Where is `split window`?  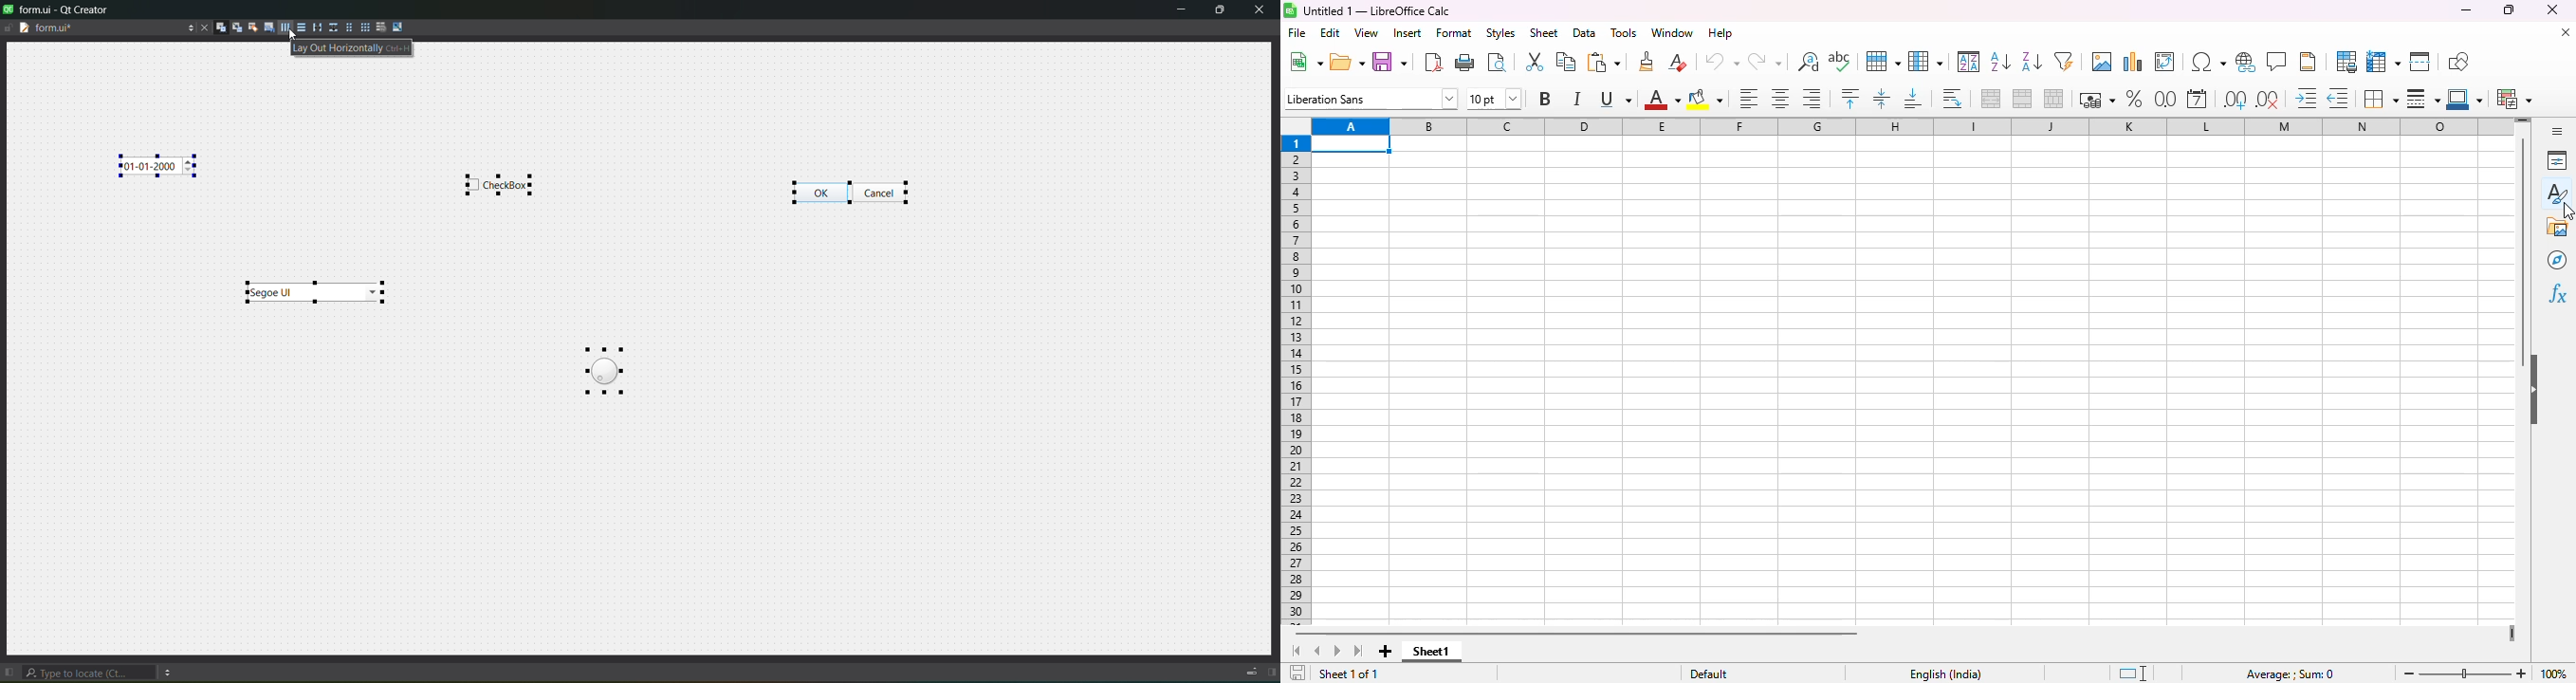
split window is located at coordinates (2420, 62).